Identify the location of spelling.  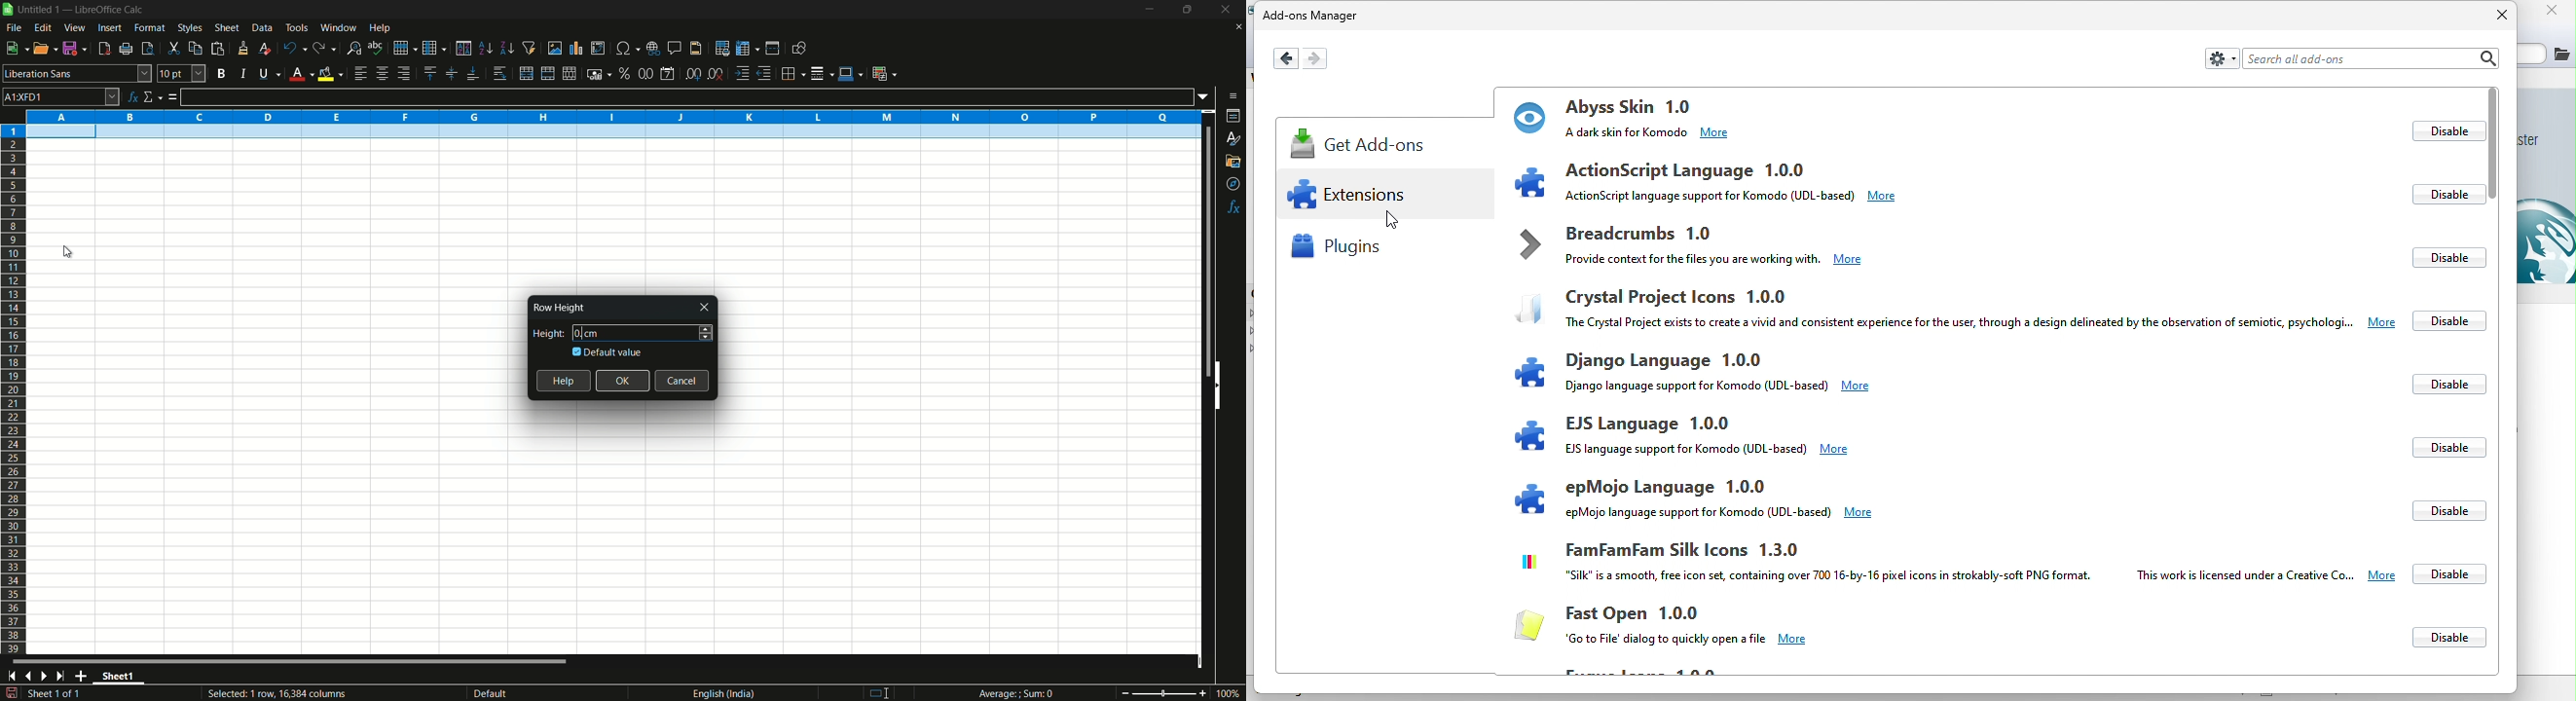
(376, 47).